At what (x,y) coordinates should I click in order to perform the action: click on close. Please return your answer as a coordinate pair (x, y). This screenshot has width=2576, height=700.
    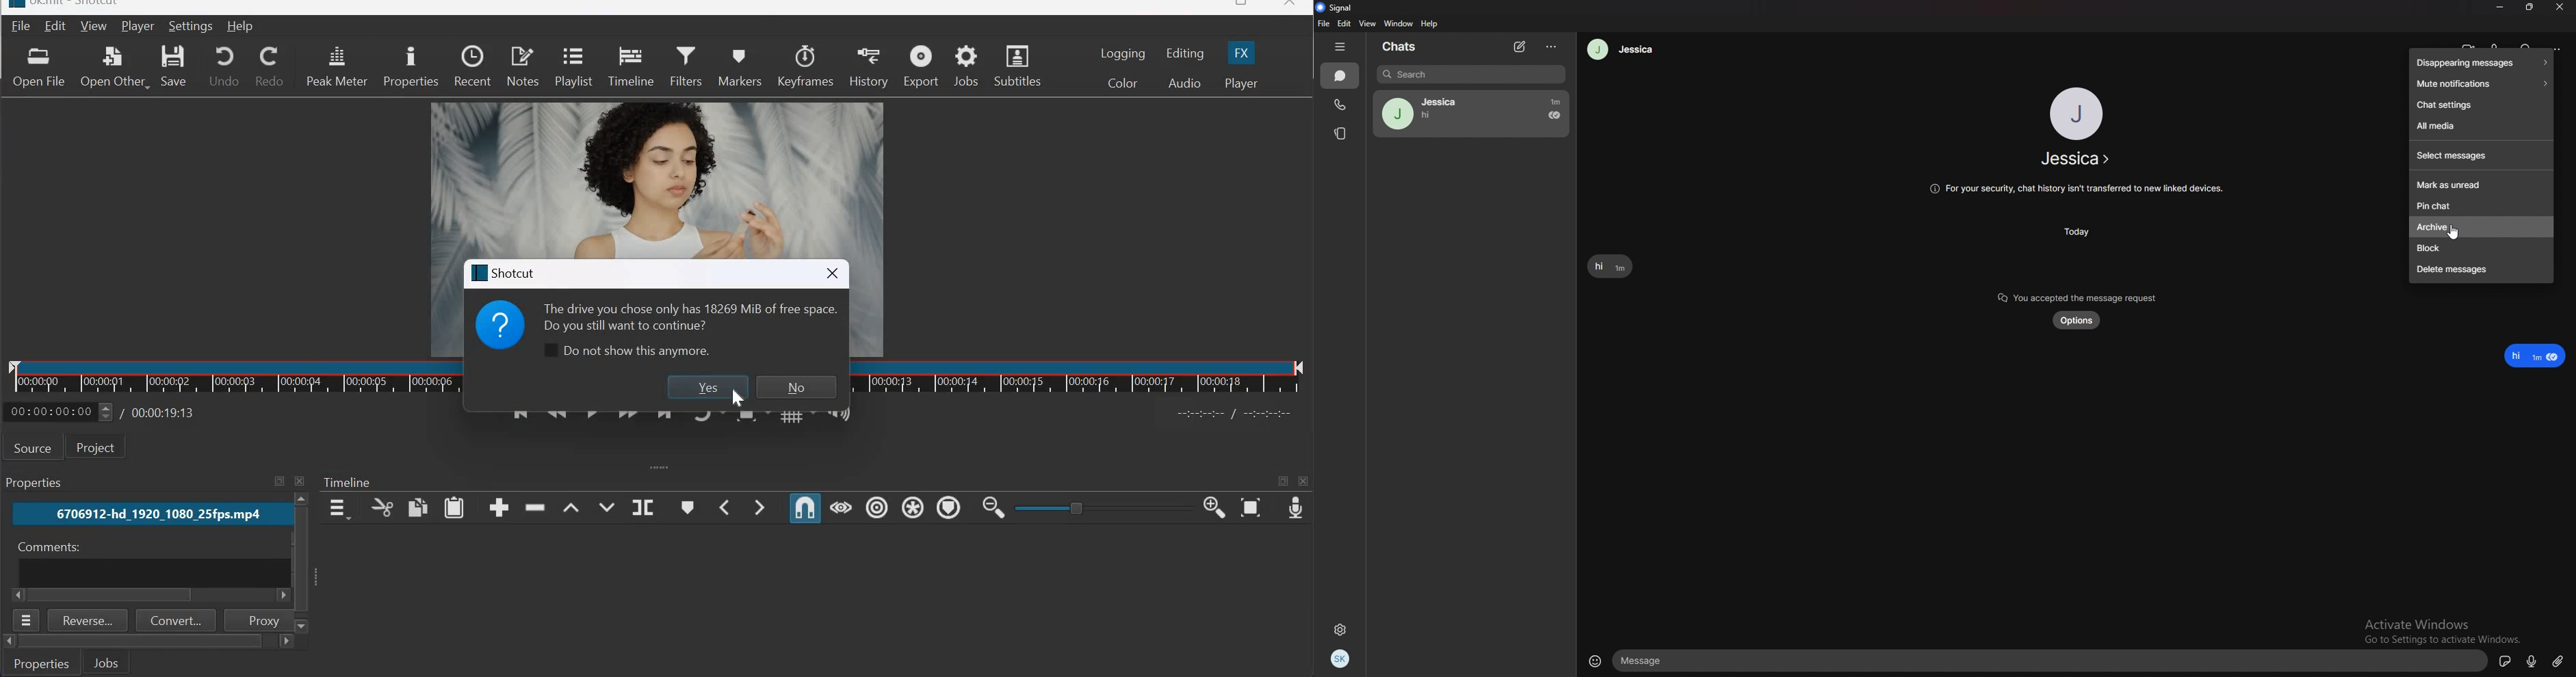
    Looking at the image, I should click on (832, 272).